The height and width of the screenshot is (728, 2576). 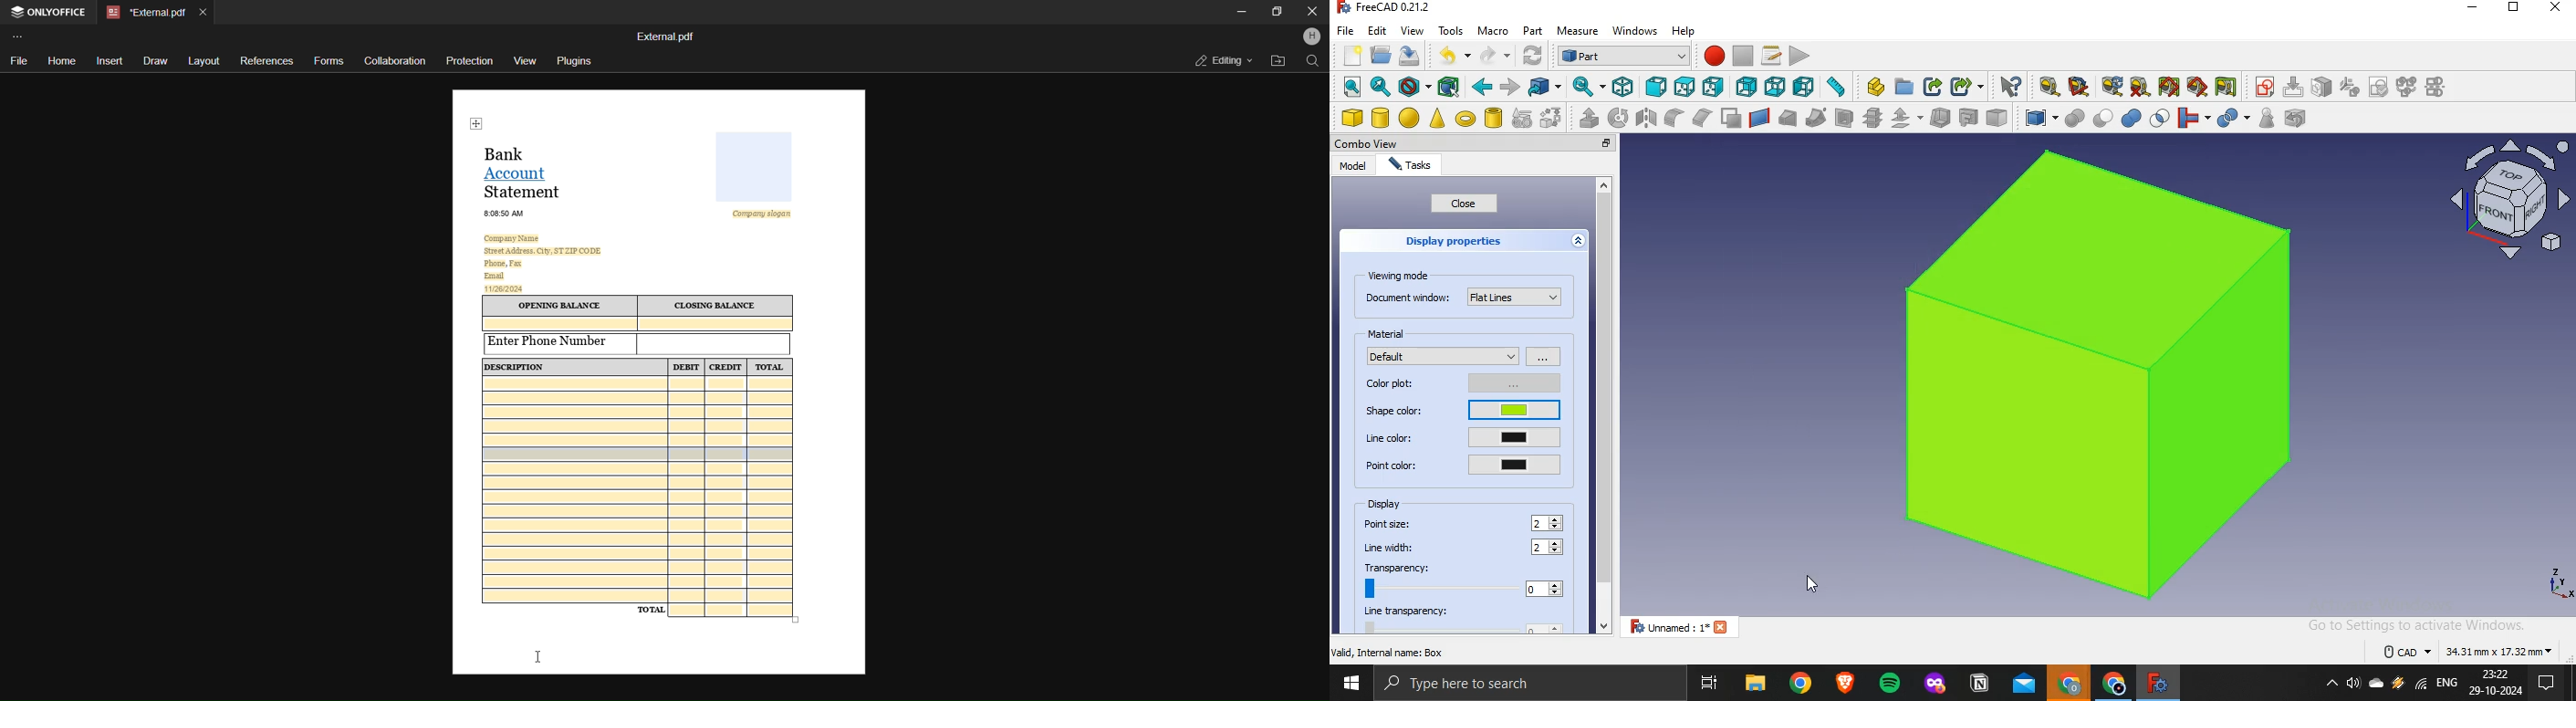 What do you see at coordinates (1618, 117) in the screenshot?
I see `revolve` at bounding box center [1618, 117].